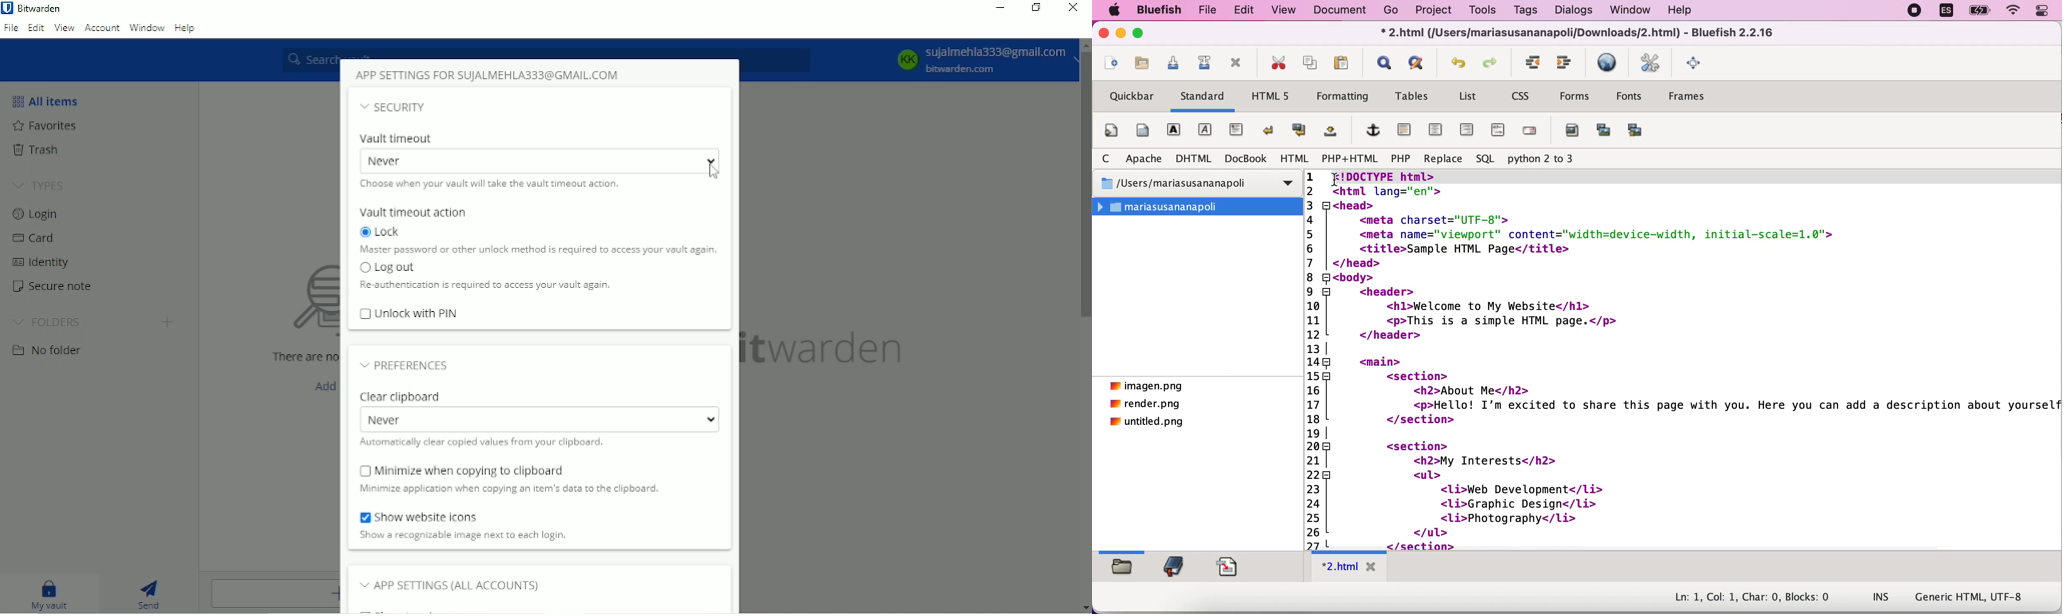 This screenshot has width=2072, height=616. Describe the element at coordinates (186, 27) in the screenshot. I see `Help` at that location.